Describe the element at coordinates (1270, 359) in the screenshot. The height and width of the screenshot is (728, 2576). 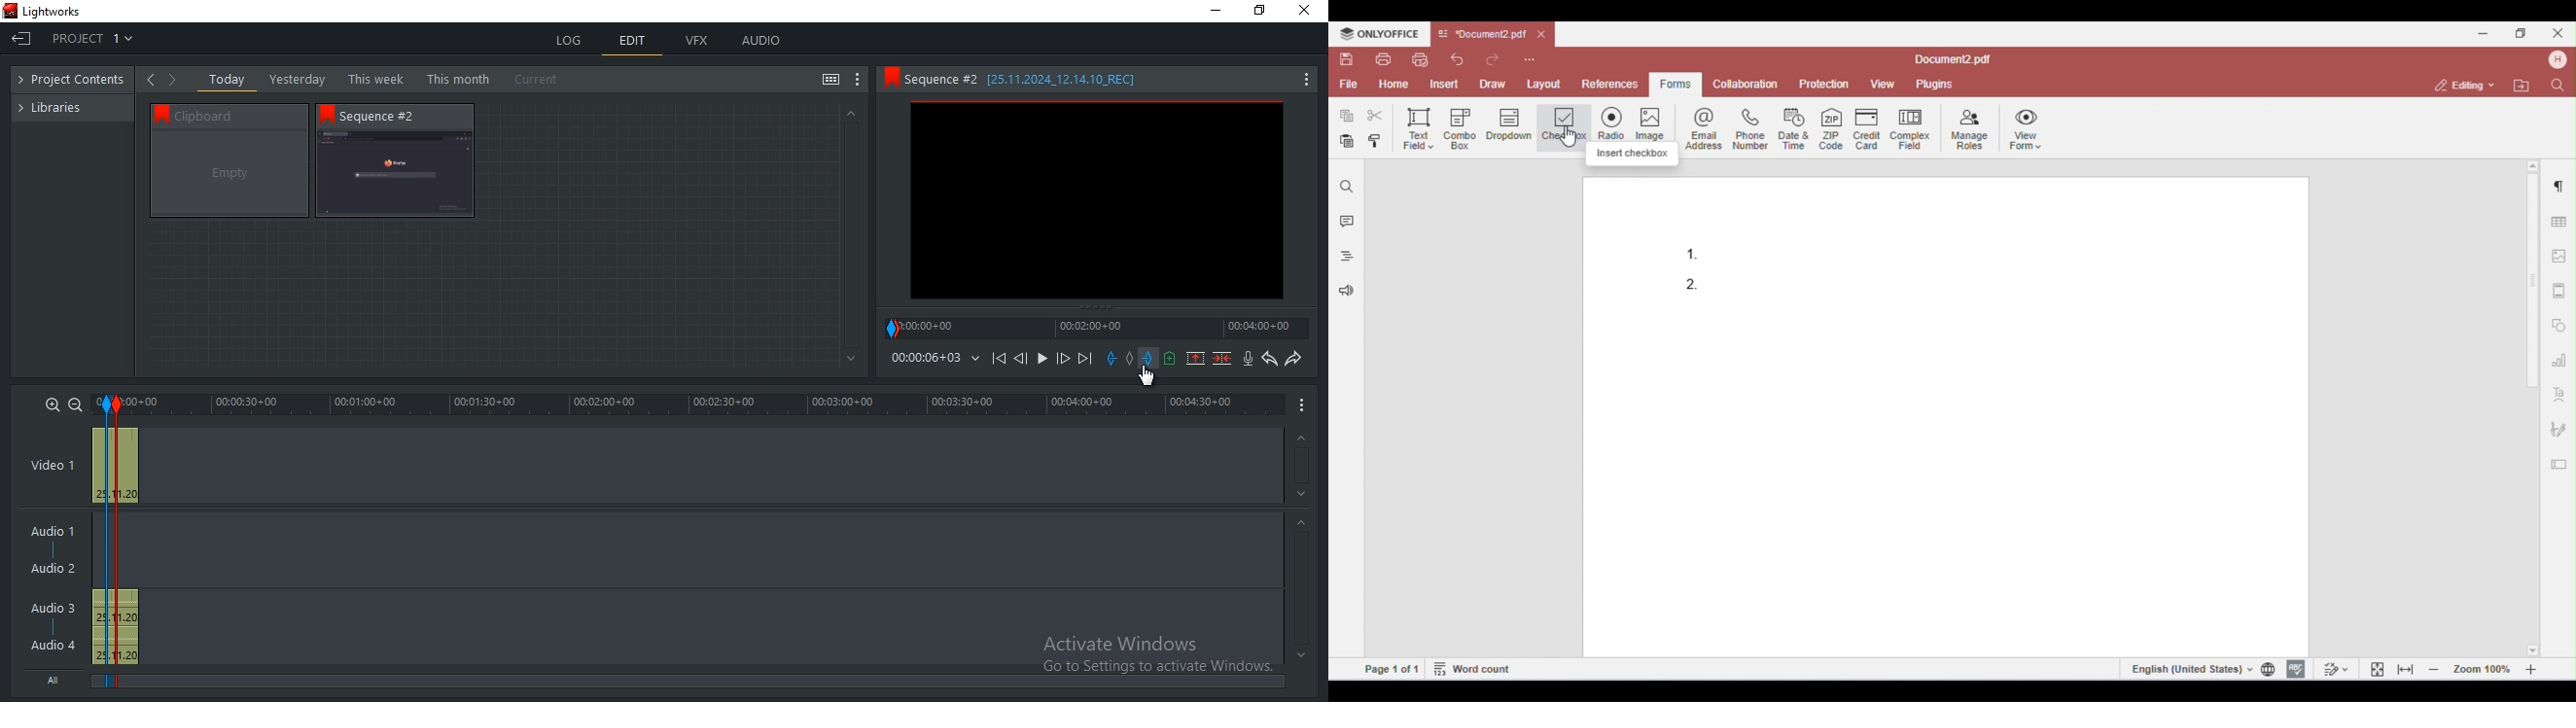
I see `undo` at that location.